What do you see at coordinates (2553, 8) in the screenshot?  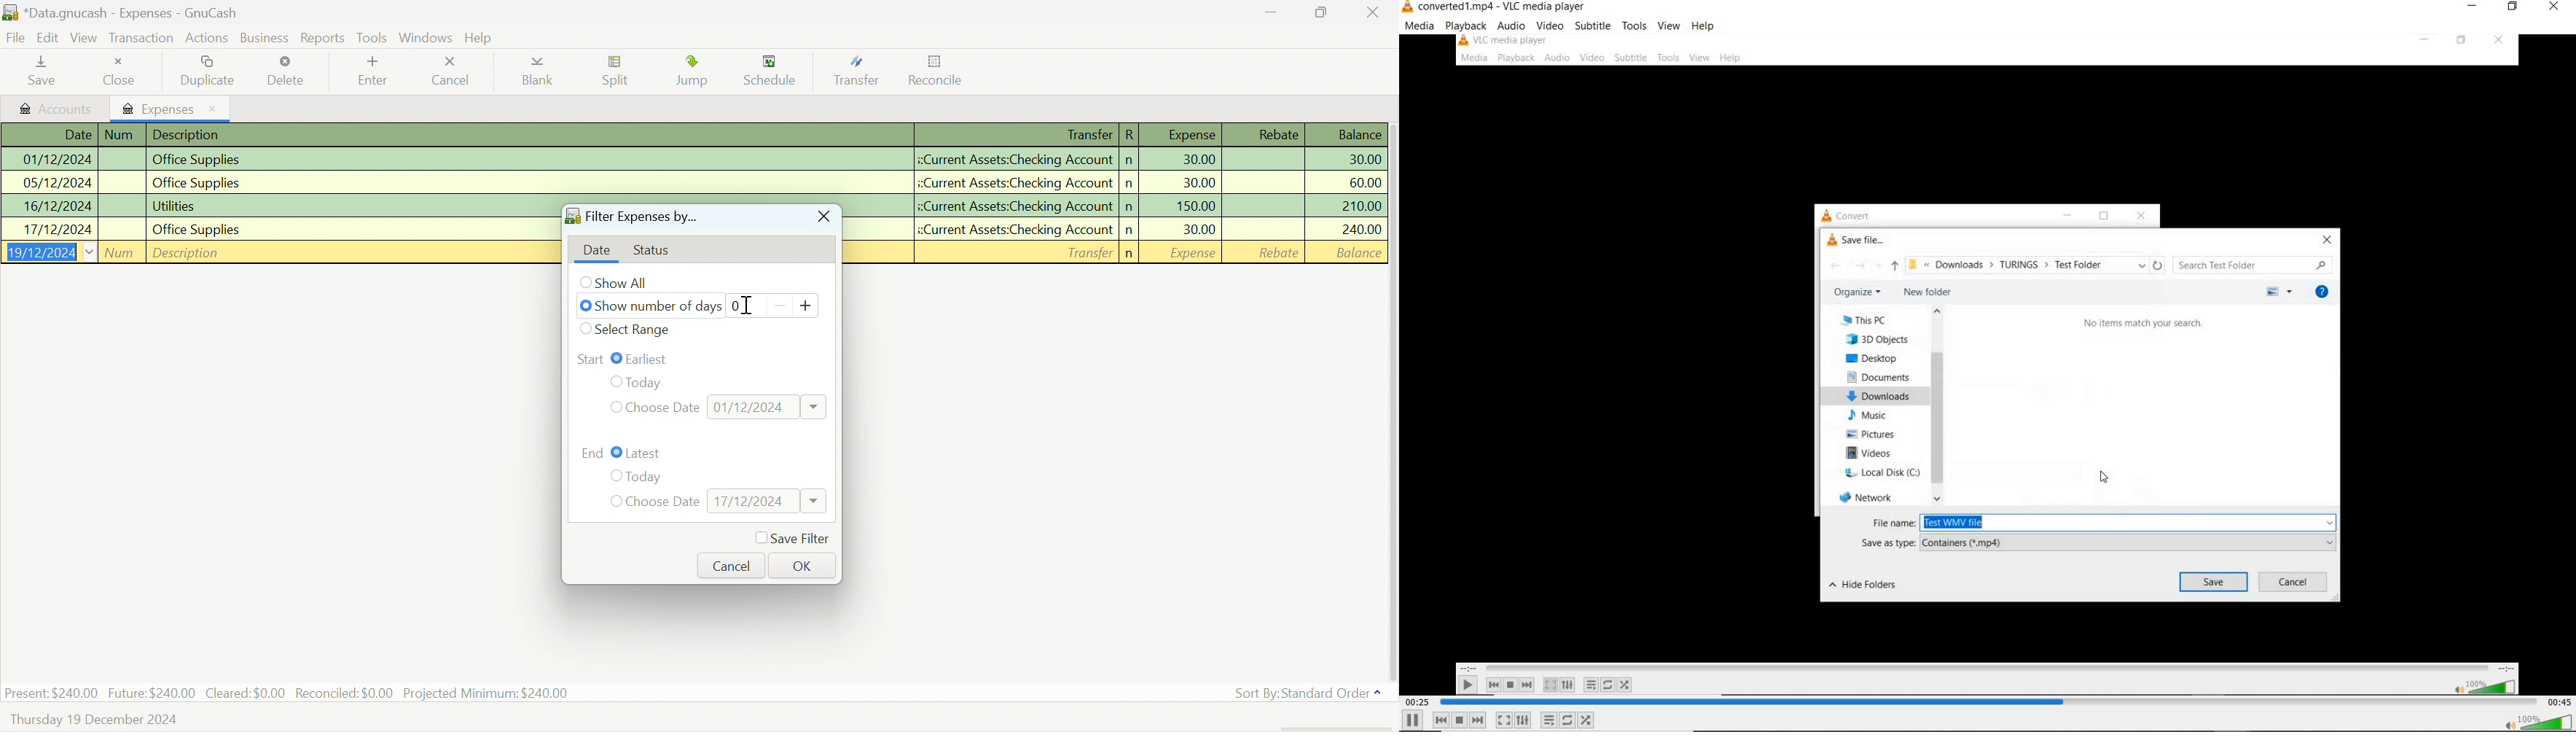 I see `close` at bounding box center [2553, 8].